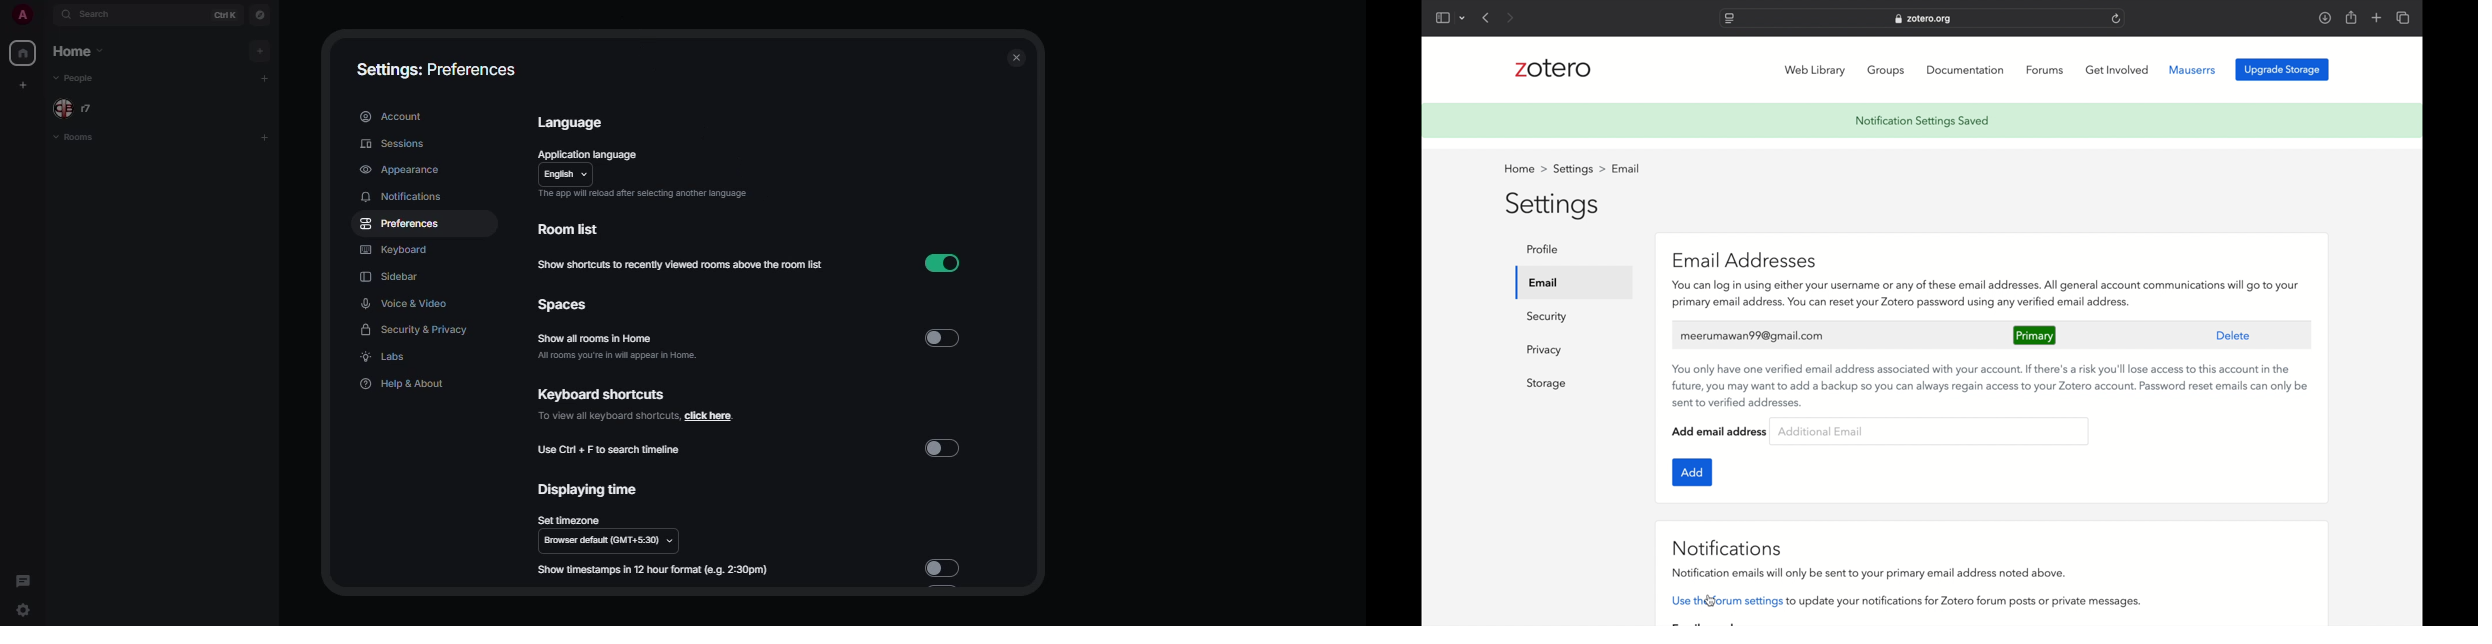 The width and height of the screenshot is (2492, 644). Describe the element at coordinates (596, 338) in the screenshot. I see `show all rooms in home` at that location.